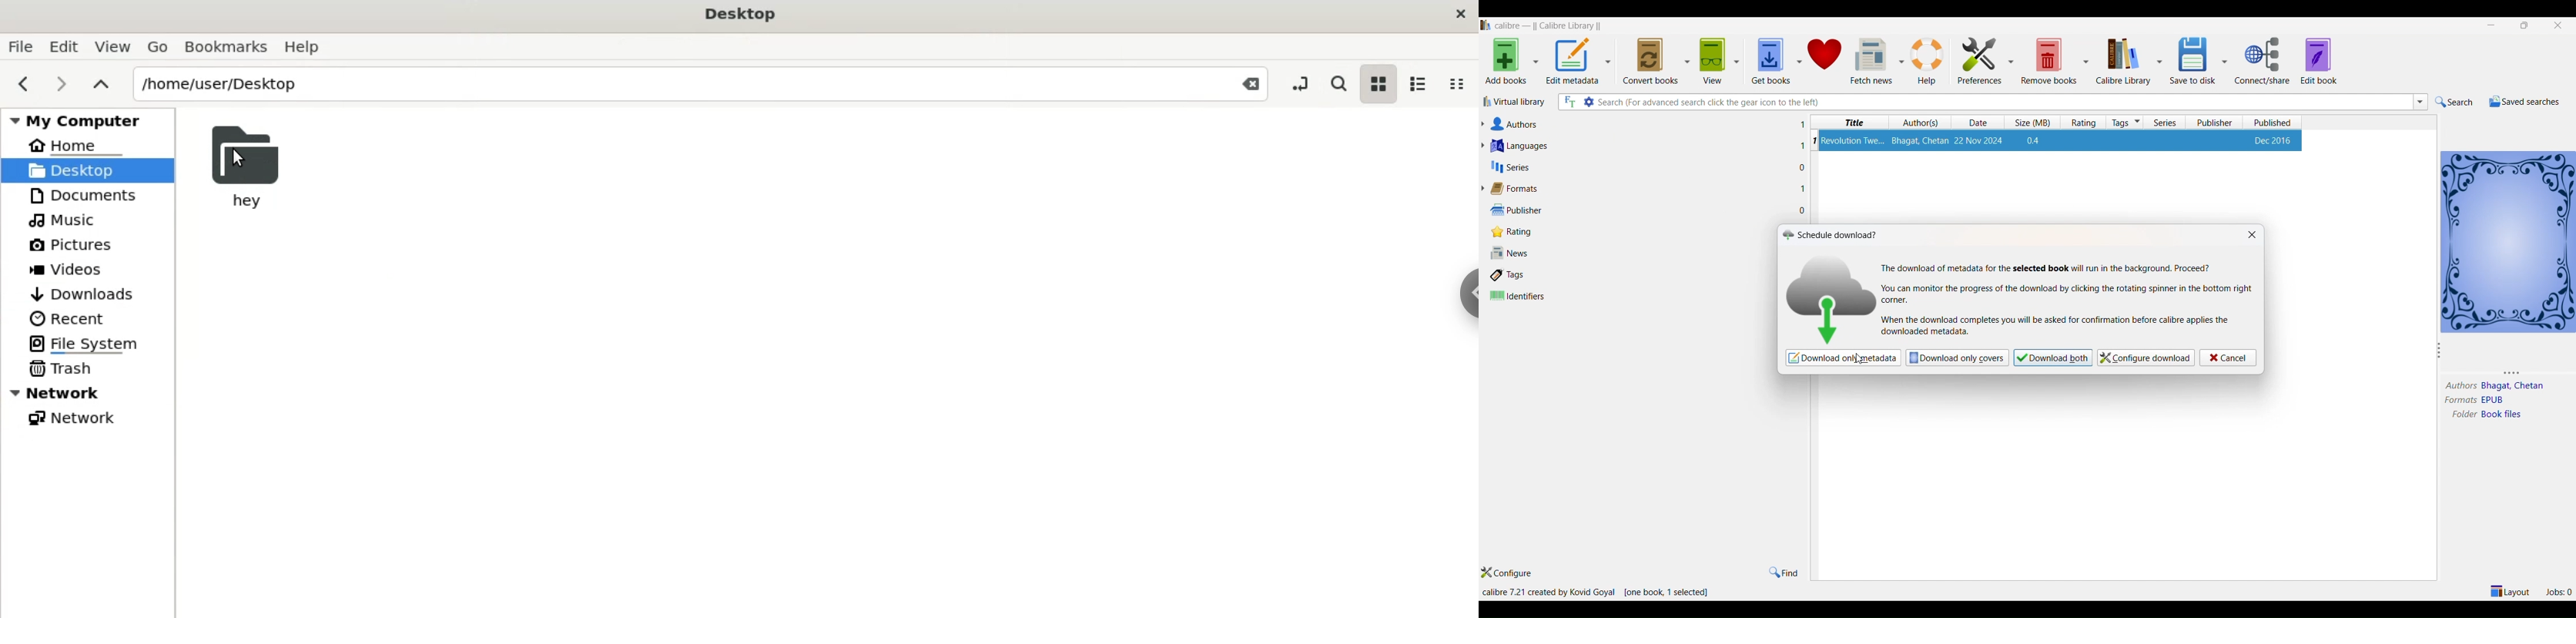  Describe the element at coordinates (72, 246) in the screenshot. I see `pictures` at that location.